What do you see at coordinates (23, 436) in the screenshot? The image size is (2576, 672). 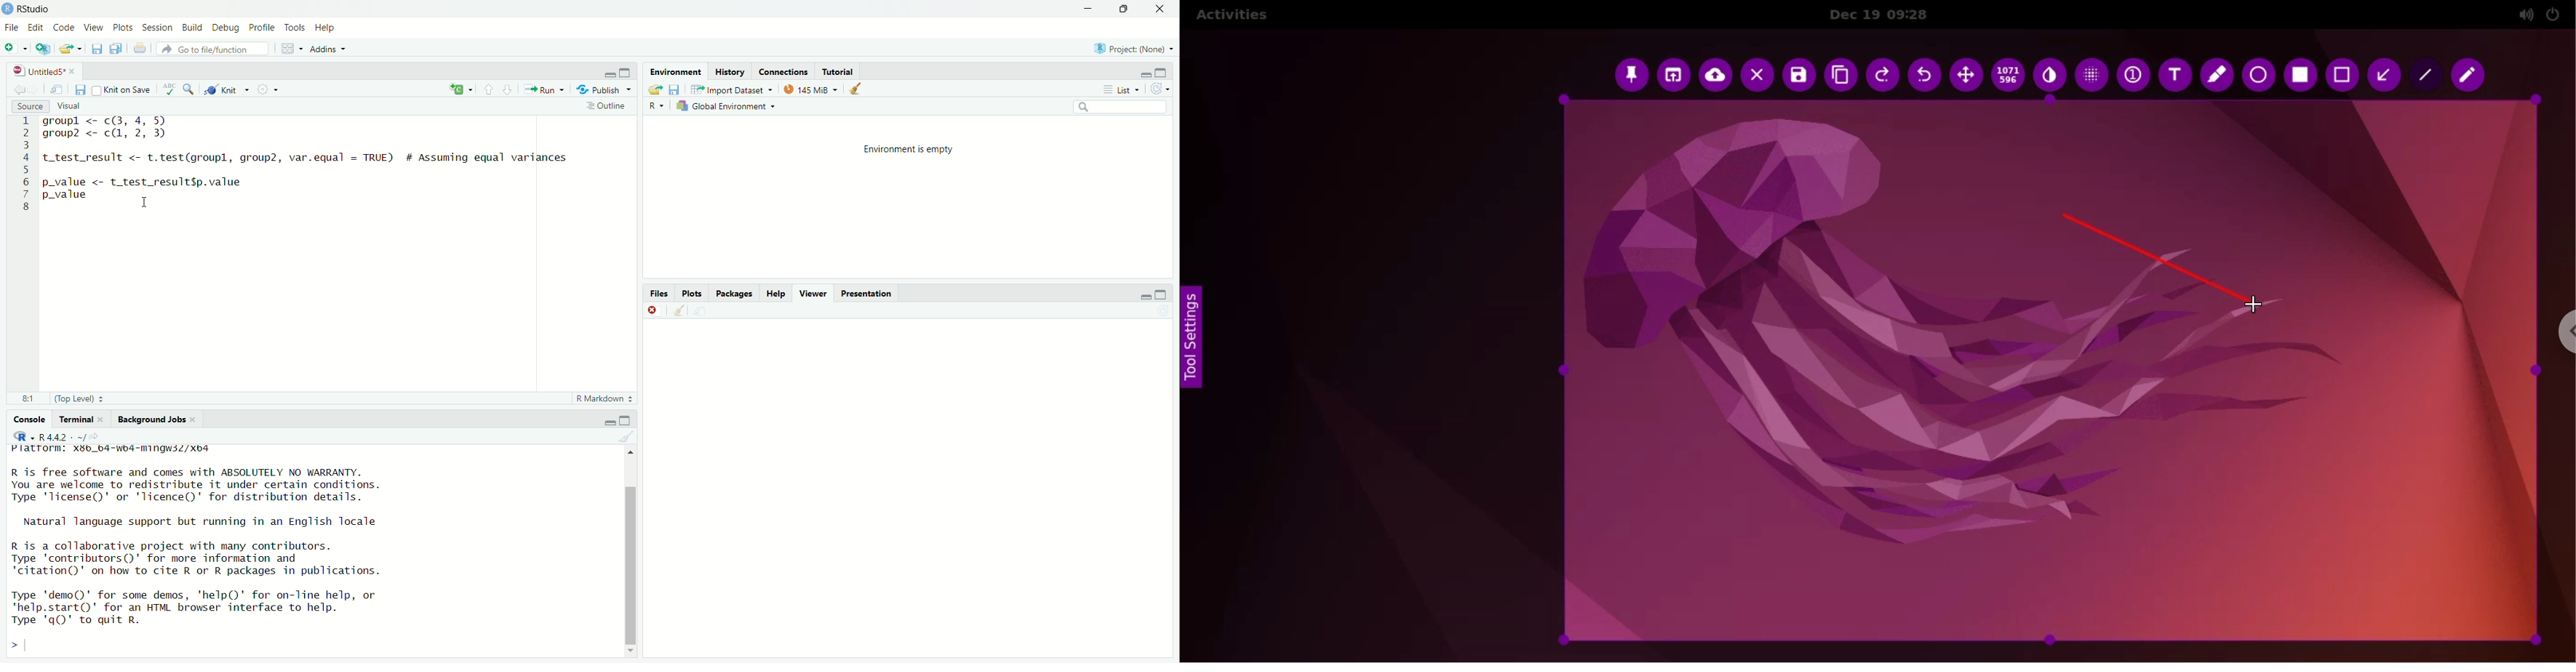 I see `RStudio logo` at bounding box center [23, 436].